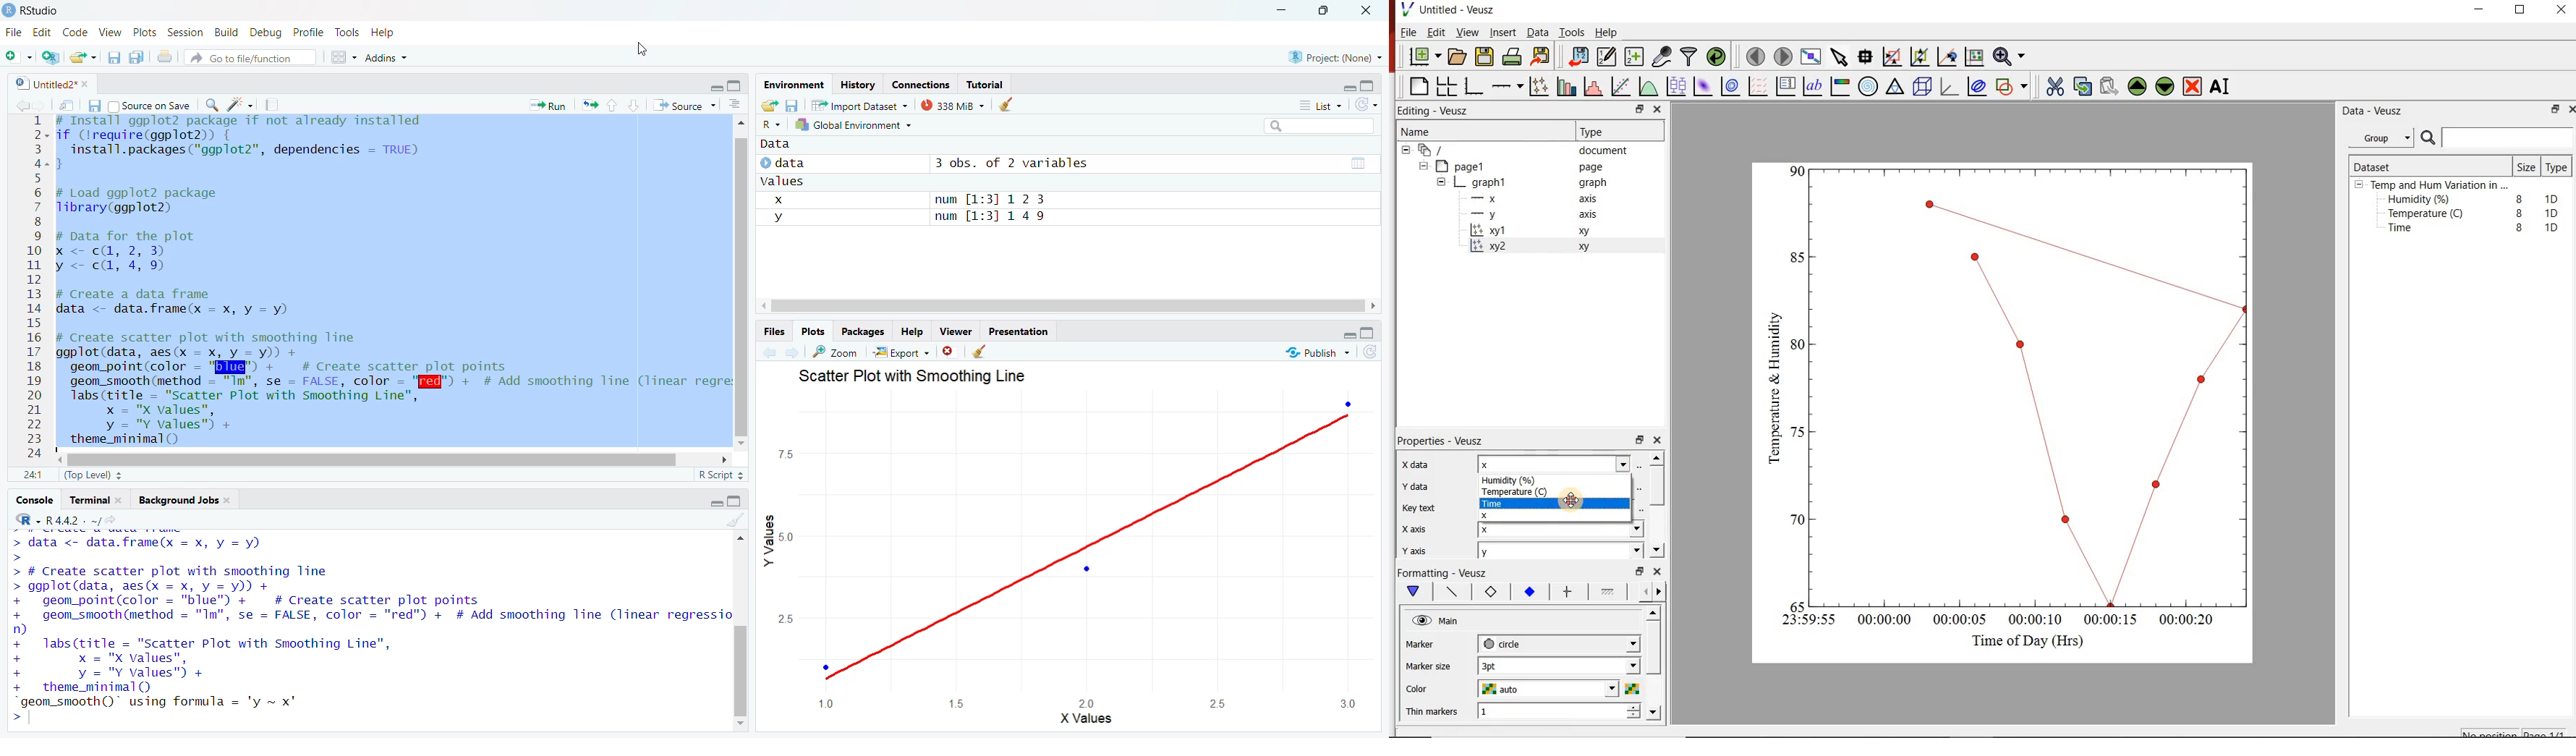 Image resolution: width=2576 pixels, height=756 pixels. What do you see at coordinates (211, 105) in the screenshot?
I see `find/replace` at bounding box center [211, 105].